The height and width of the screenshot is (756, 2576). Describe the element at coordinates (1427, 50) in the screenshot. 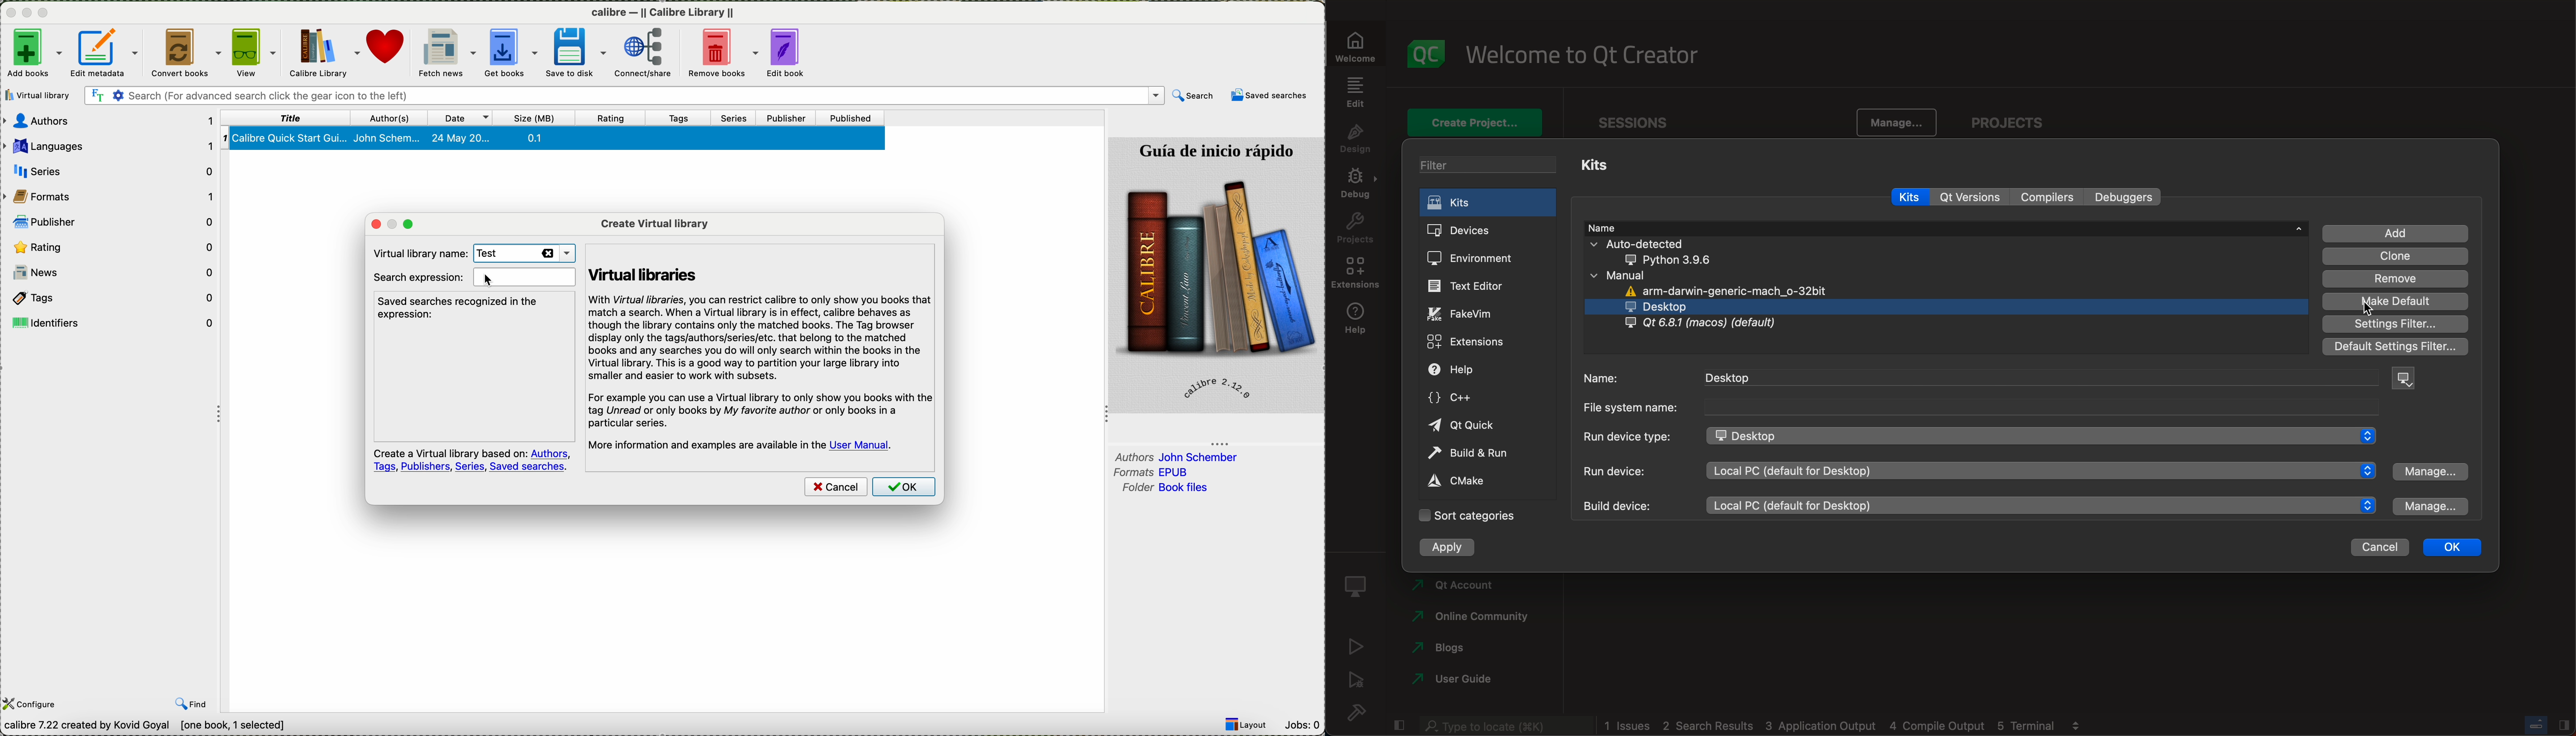

I see `logo` at that location.